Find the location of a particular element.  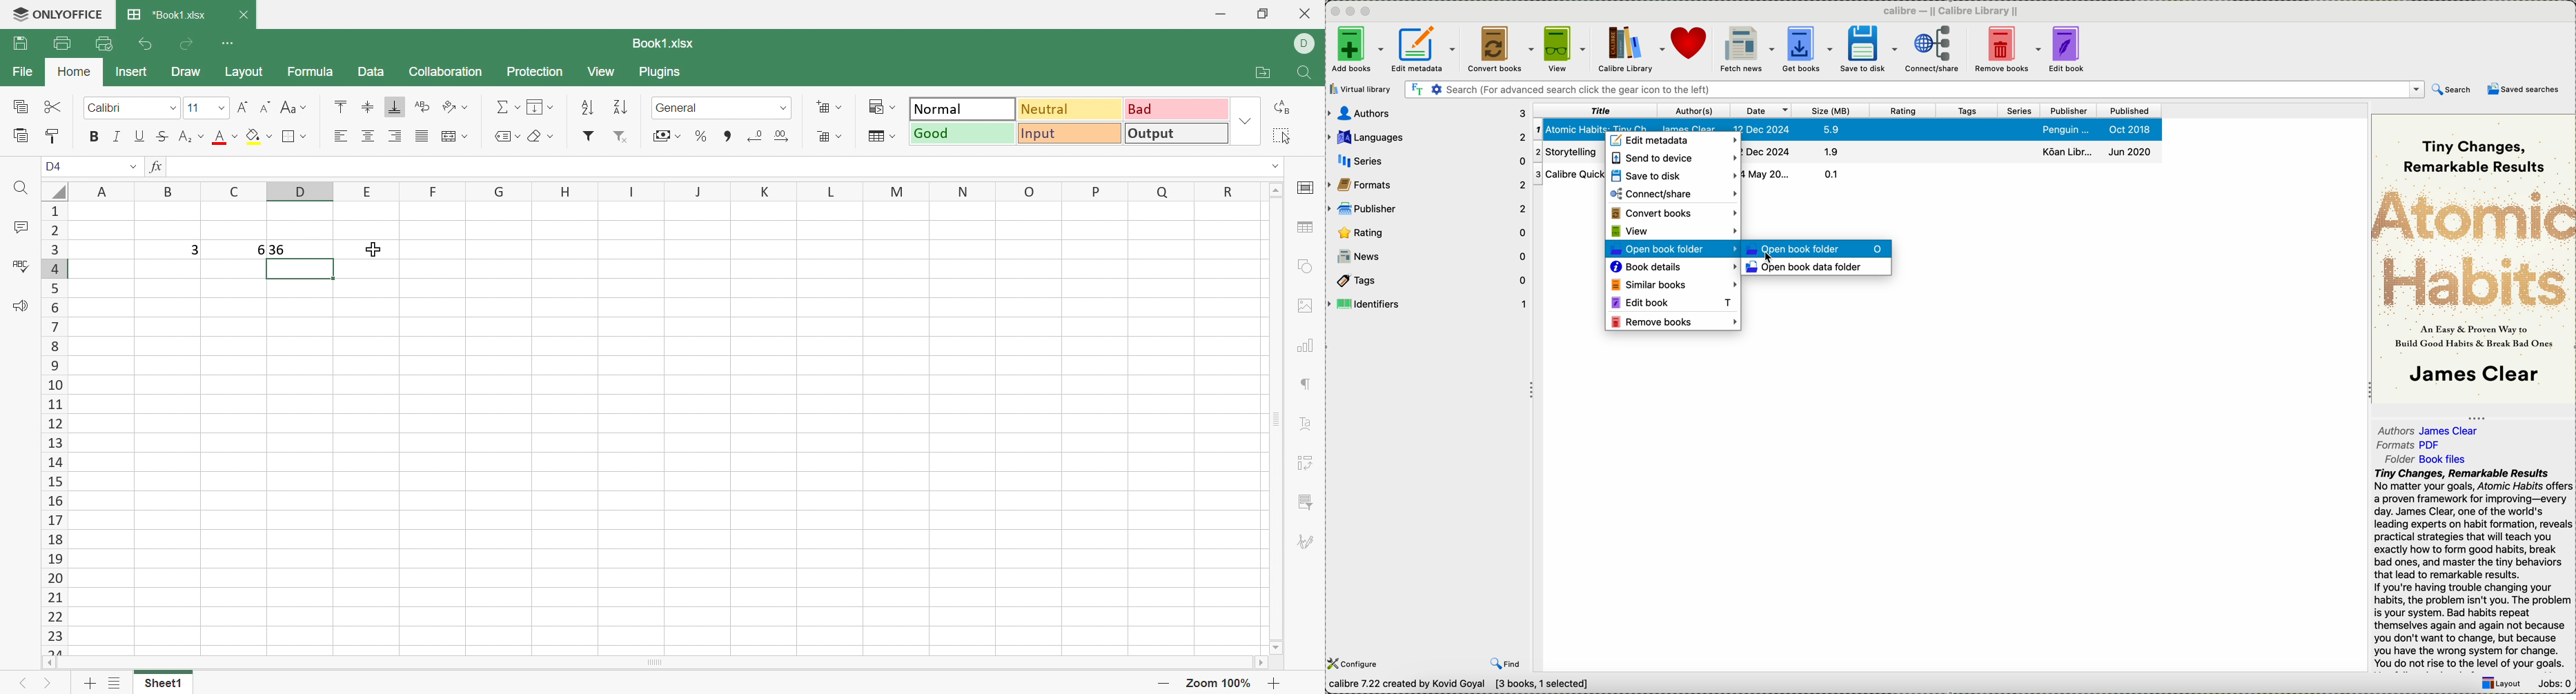

publisher is located at coordinates (2071, 111).